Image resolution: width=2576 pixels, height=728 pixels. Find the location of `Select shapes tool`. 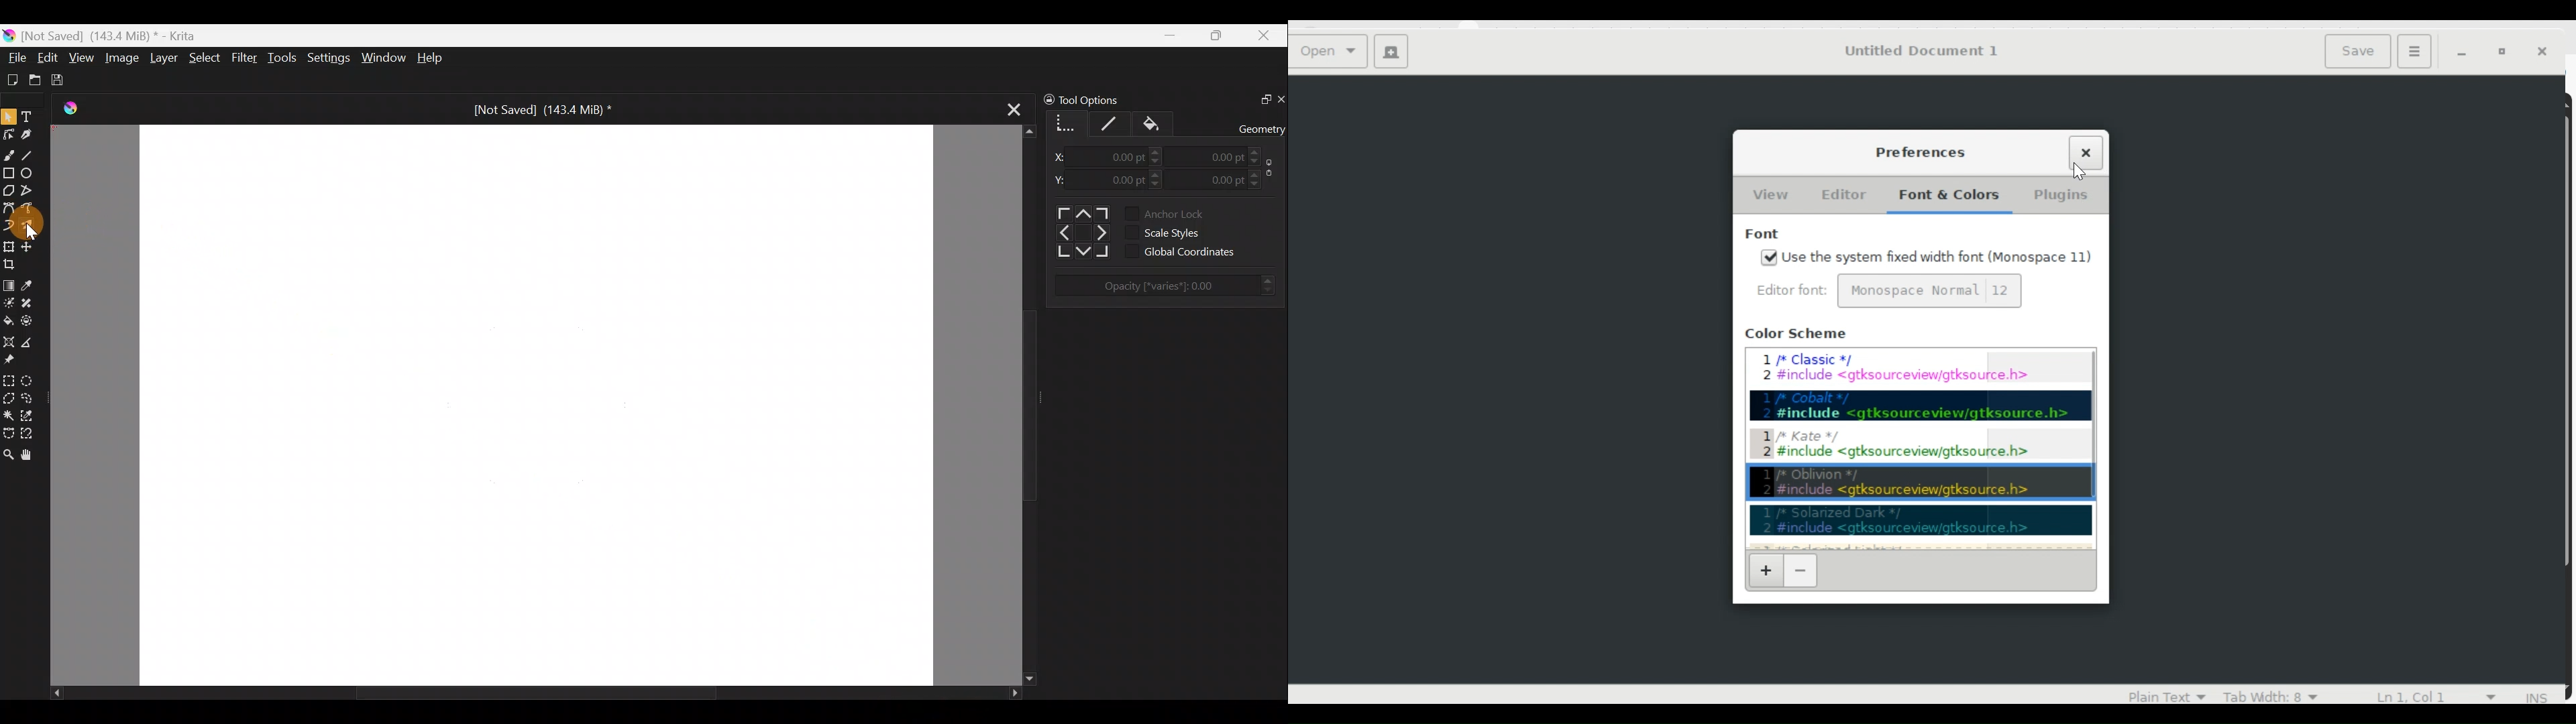

Select shapes tool is located at coordinates (9, 116).